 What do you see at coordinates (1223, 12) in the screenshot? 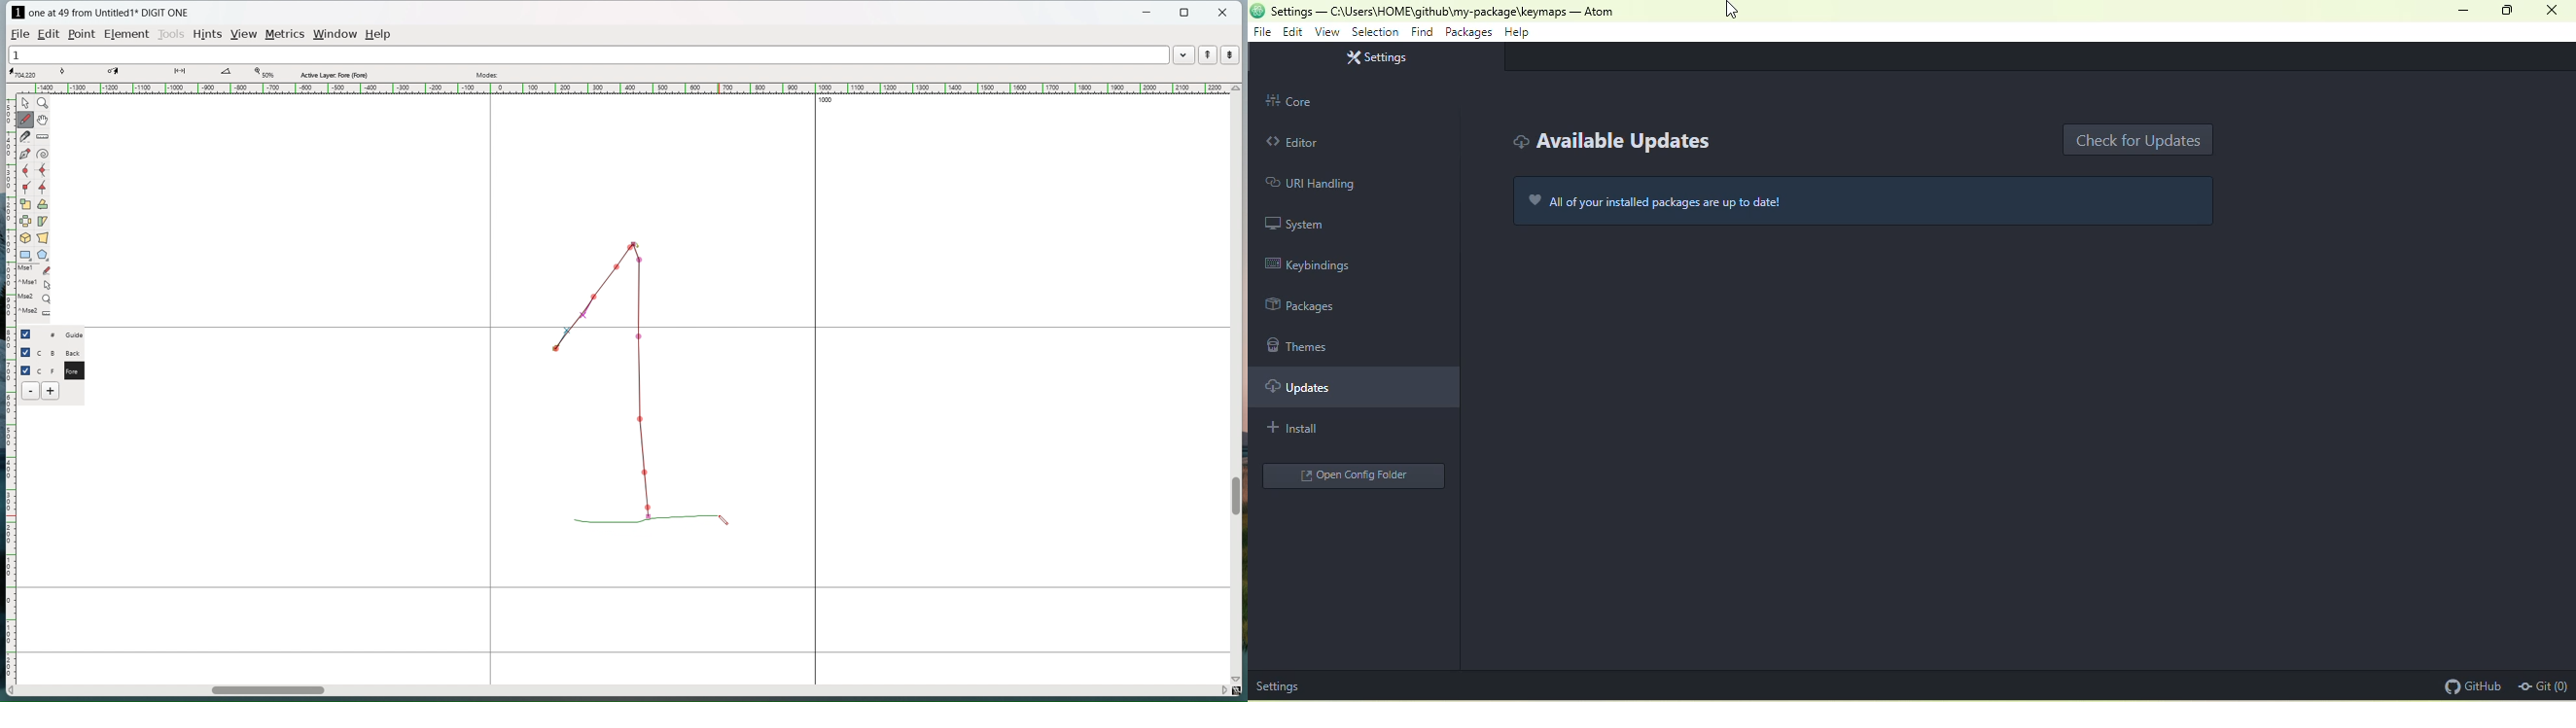
I see `close` at bounding box center [1223, 12].